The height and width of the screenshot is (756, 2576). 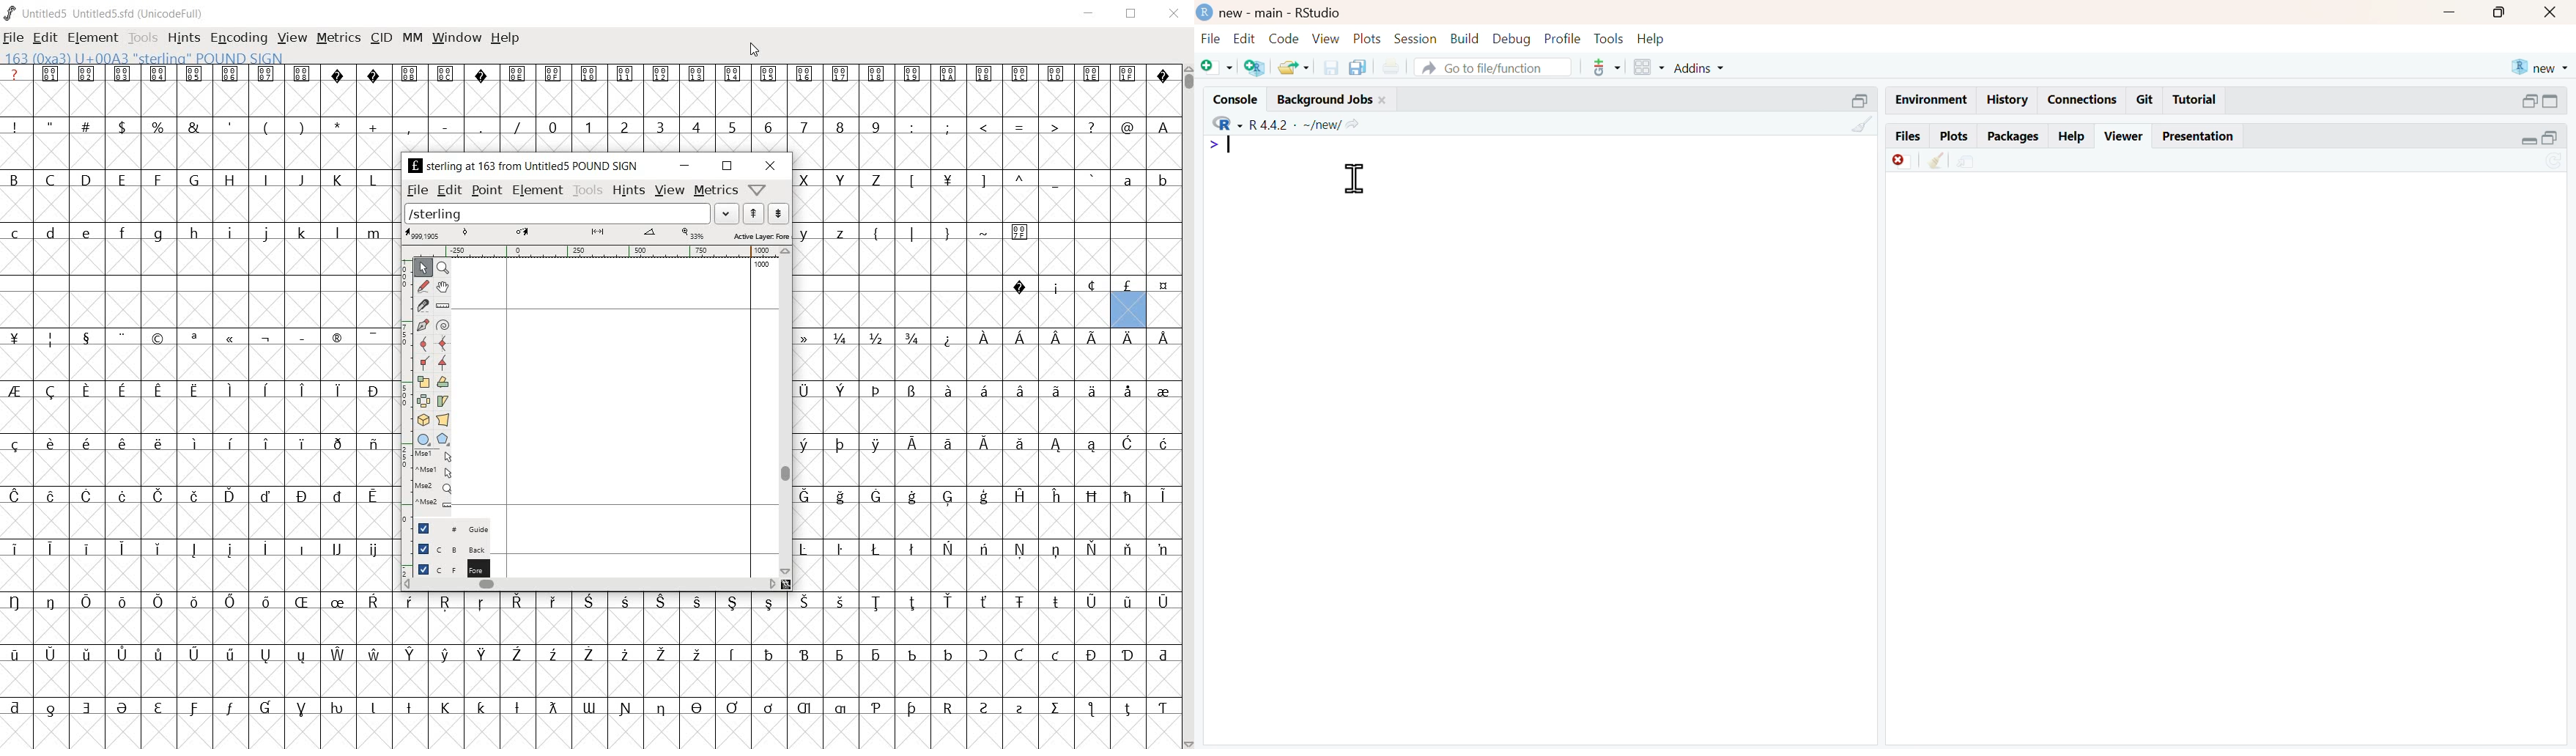 I want to click on Tangent, so click(x=445, y=364).